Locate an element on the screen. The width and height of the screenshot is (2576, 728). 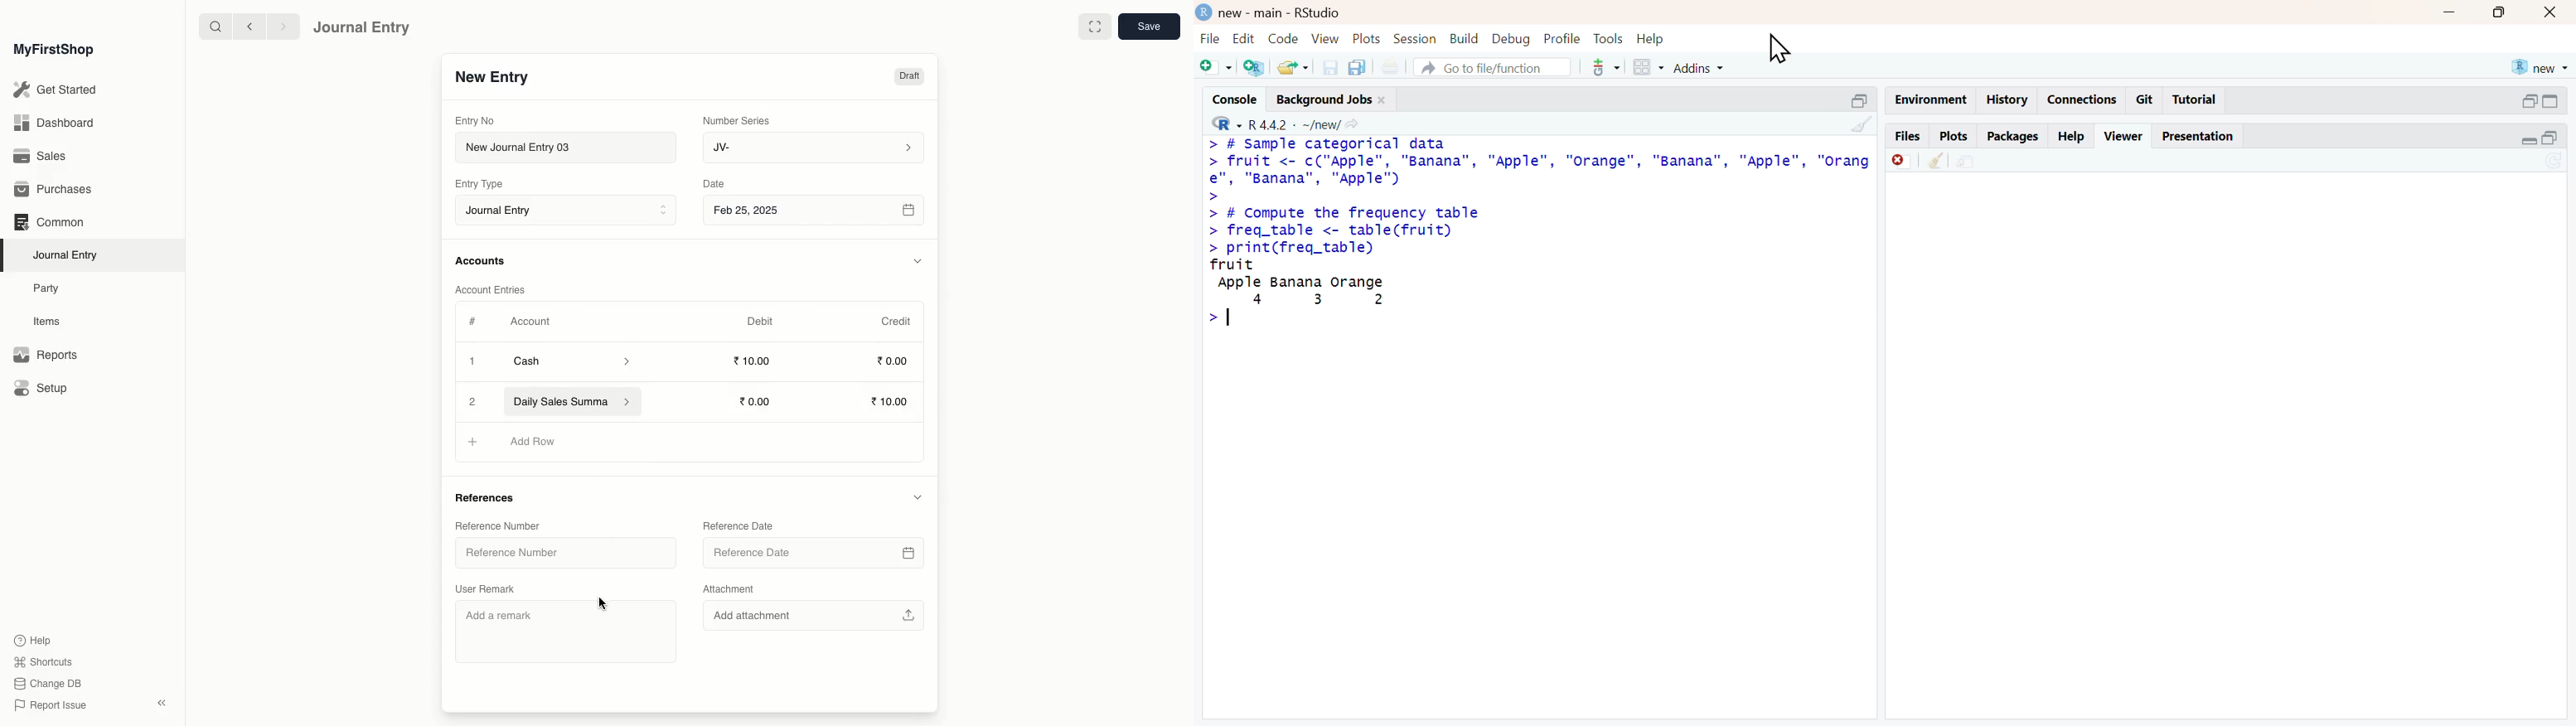
profile is located at coordinates (1562, 38).